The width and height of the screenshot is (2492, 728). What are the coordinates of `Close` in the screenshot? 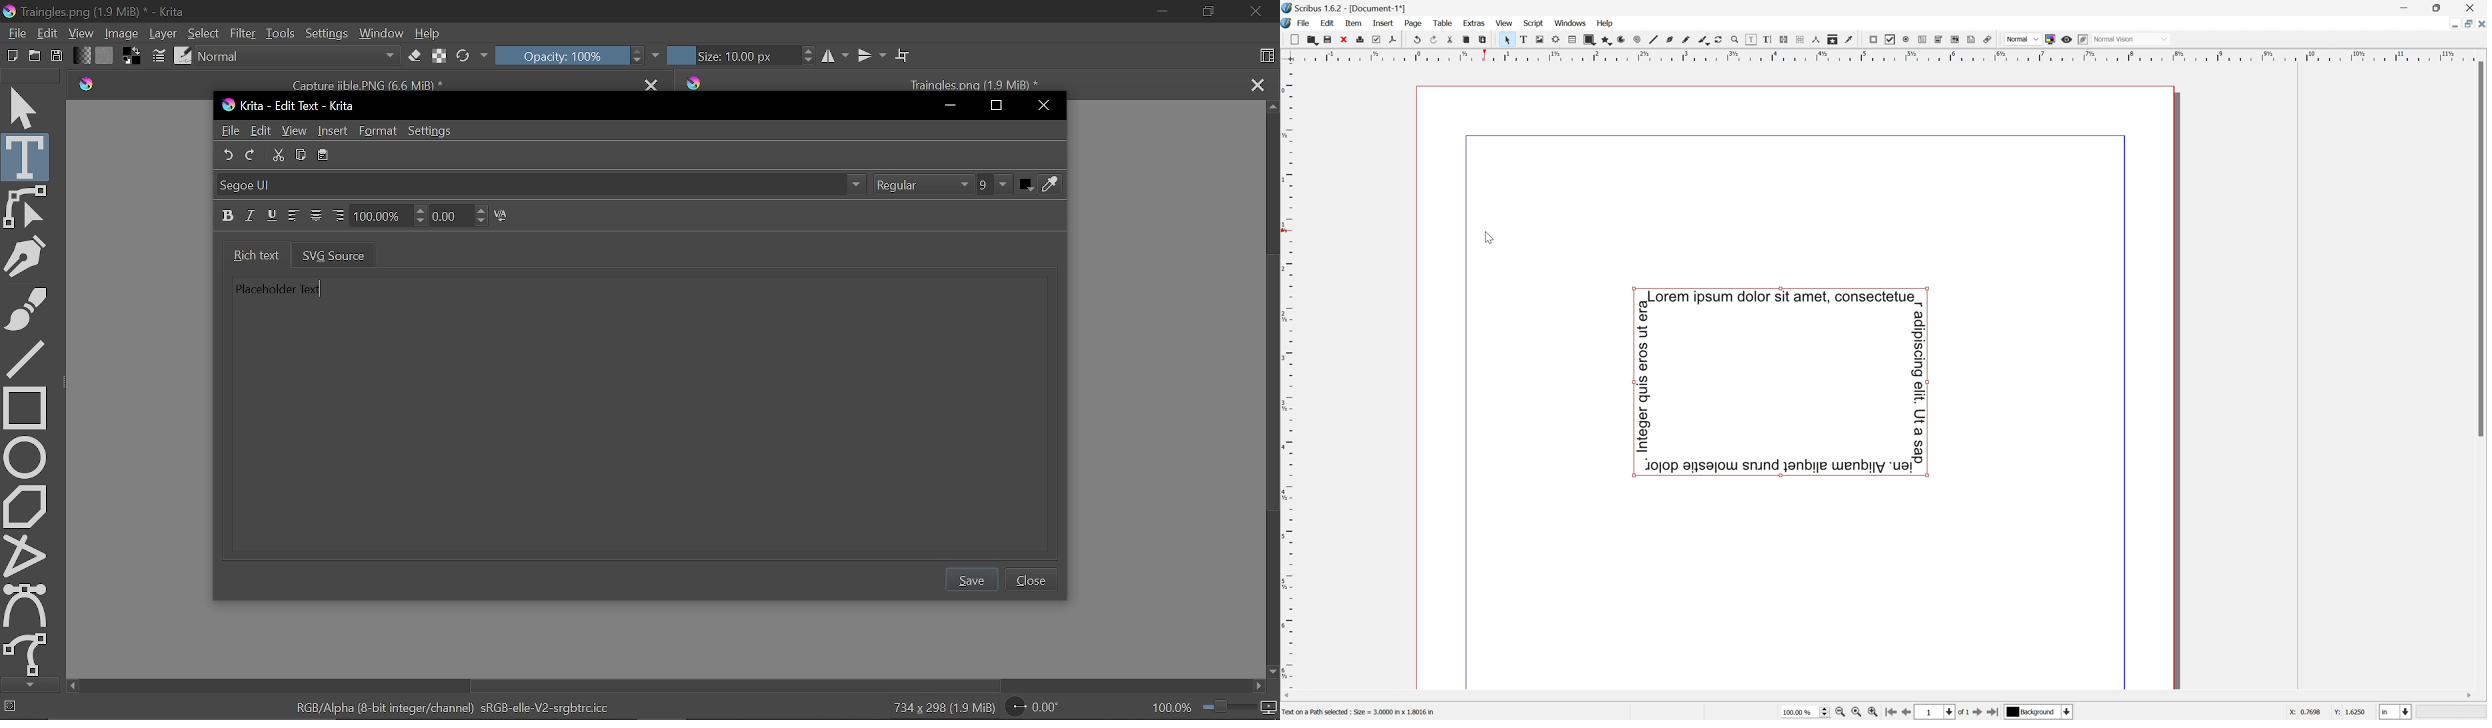 It's located at (1256, 11).